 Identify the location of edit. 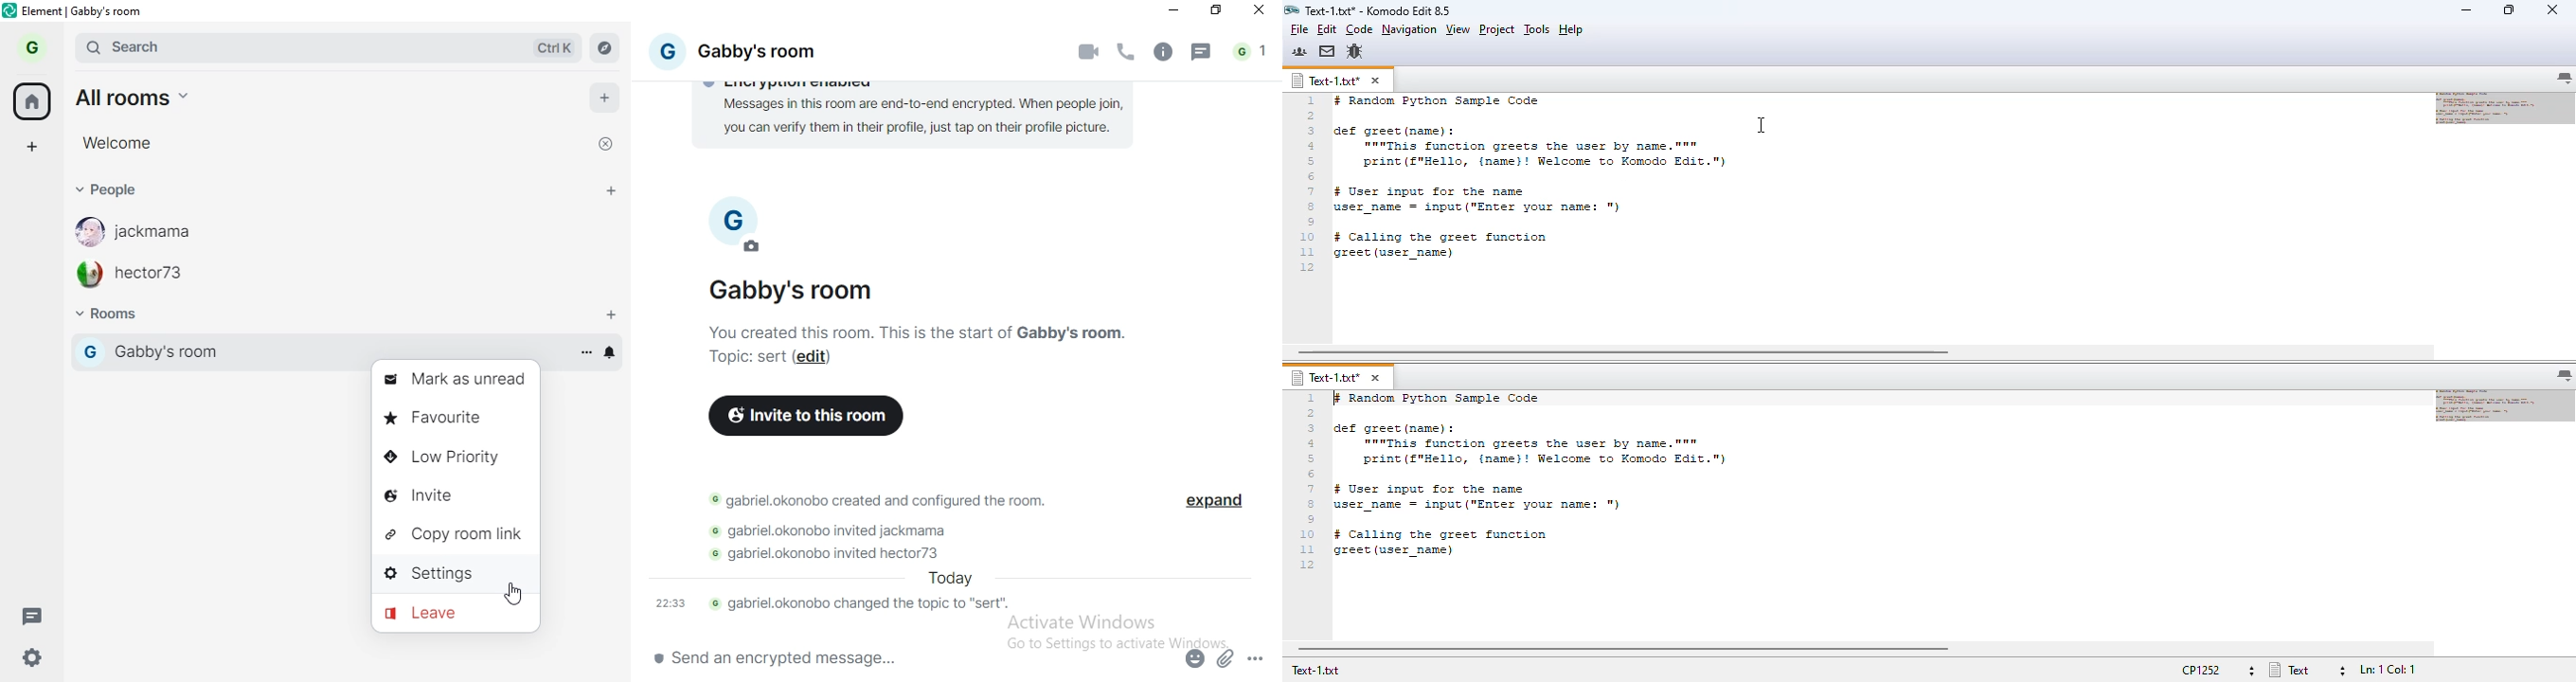
(815, 358).